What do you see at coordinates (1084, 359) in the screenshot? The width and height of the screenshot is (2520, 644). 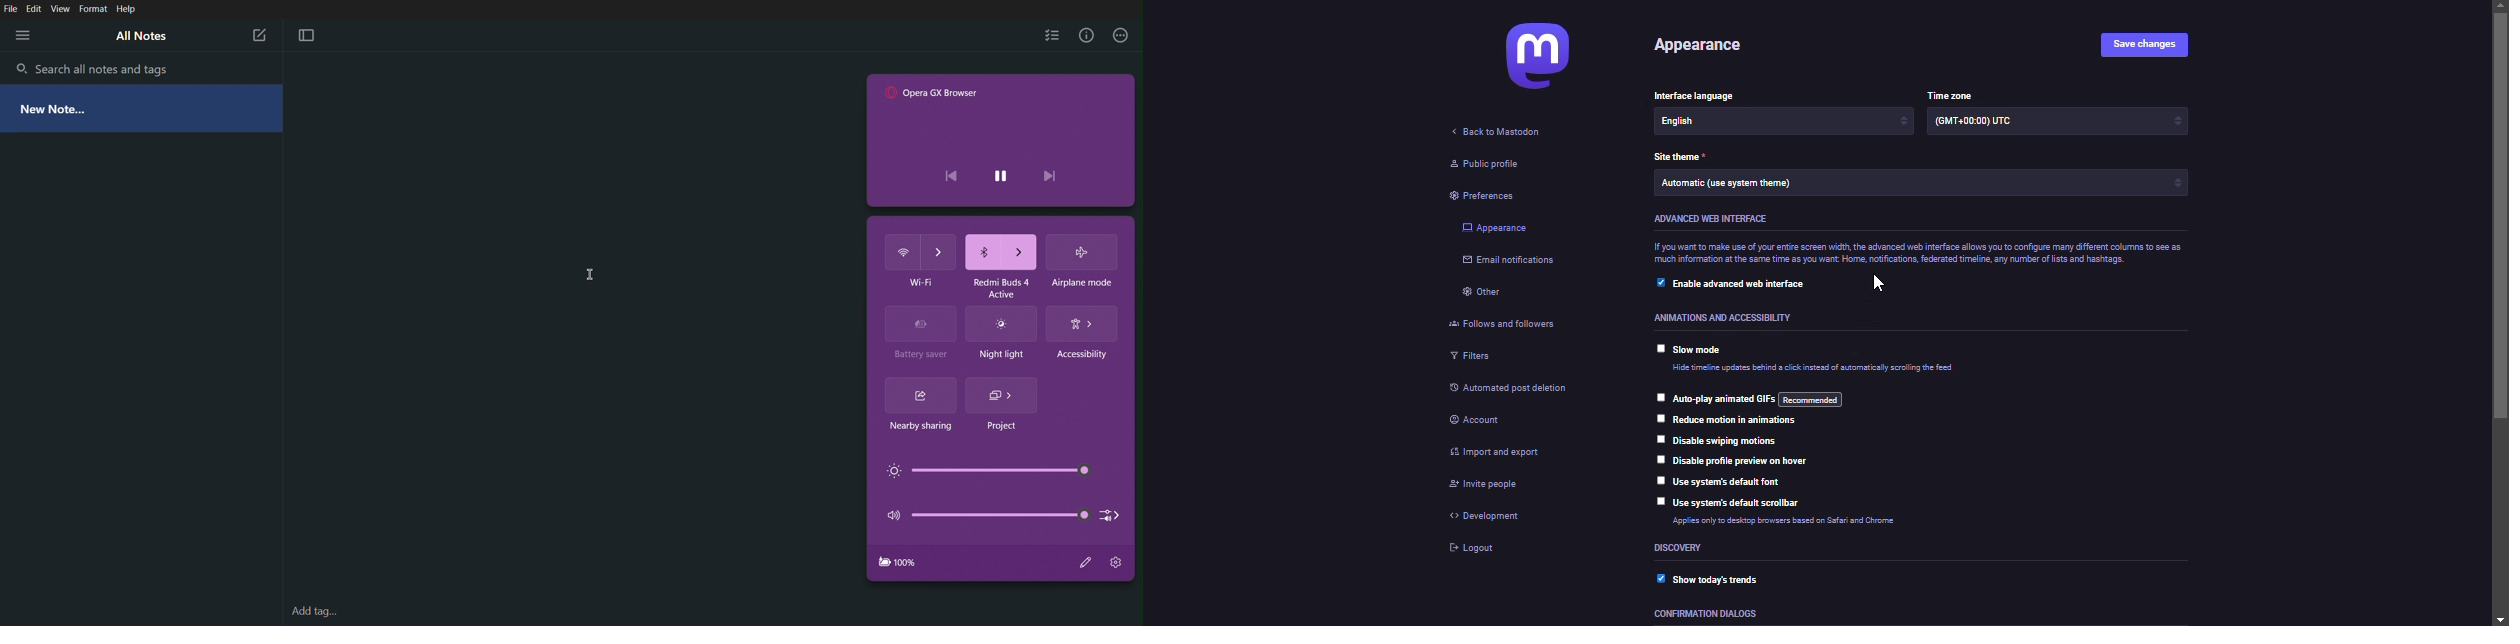 I see `Accessibility` at bounding box center [1084, 359].